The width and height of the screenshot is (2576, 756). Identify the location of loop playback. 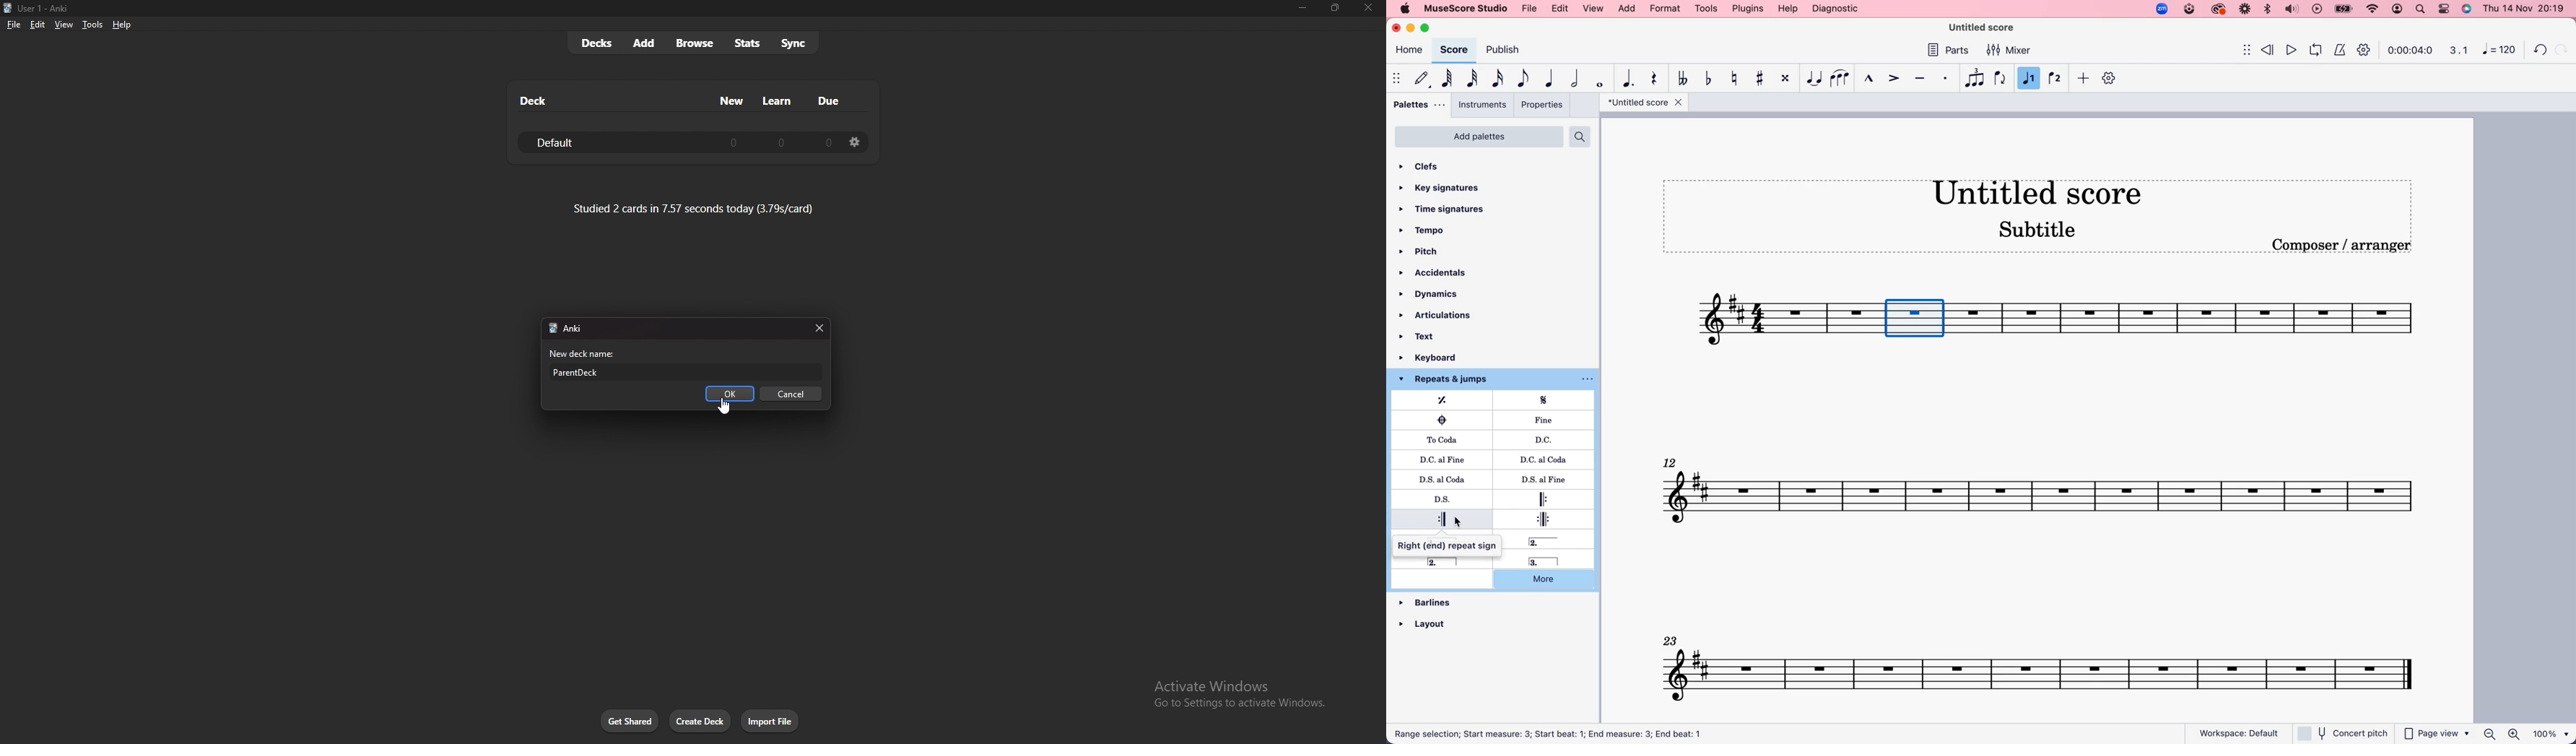
(2315, 48).